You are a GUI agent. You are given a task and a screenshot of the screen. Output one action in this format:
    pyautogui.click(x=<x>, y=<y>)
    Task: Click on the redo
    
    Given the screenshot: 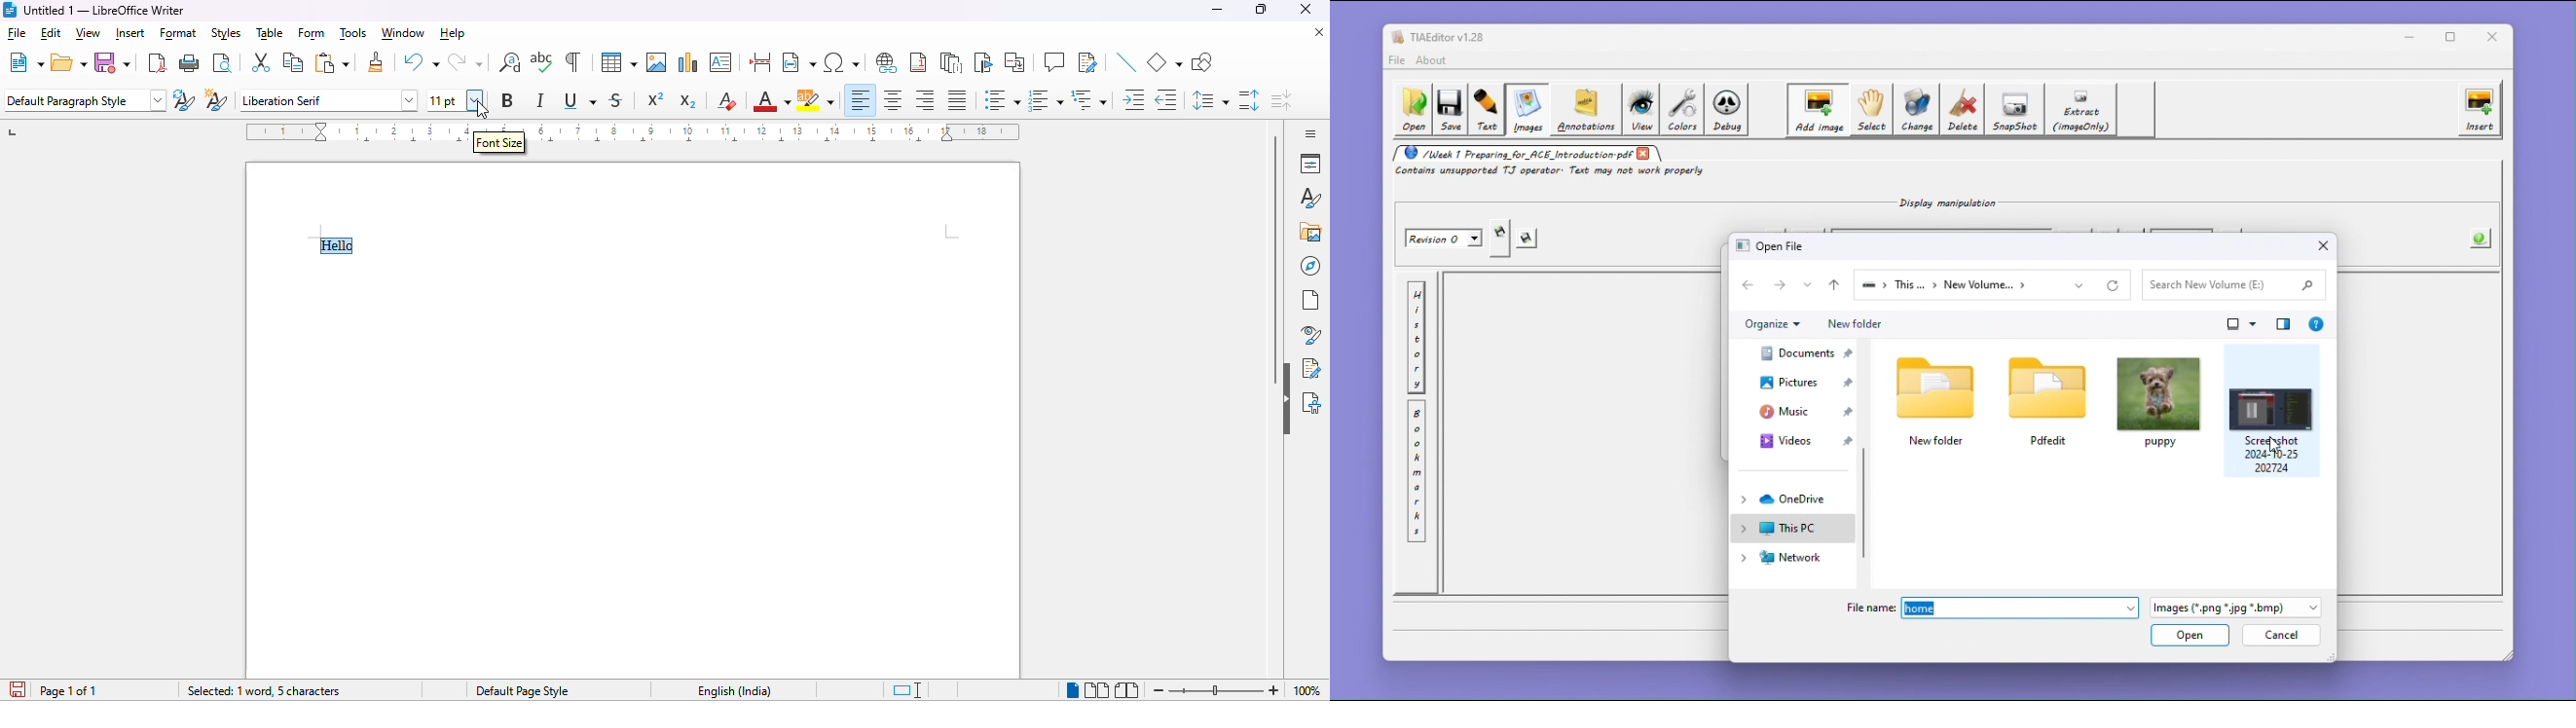 What is the action you would take?
    pyautogui.click(x=467, y=62)
    